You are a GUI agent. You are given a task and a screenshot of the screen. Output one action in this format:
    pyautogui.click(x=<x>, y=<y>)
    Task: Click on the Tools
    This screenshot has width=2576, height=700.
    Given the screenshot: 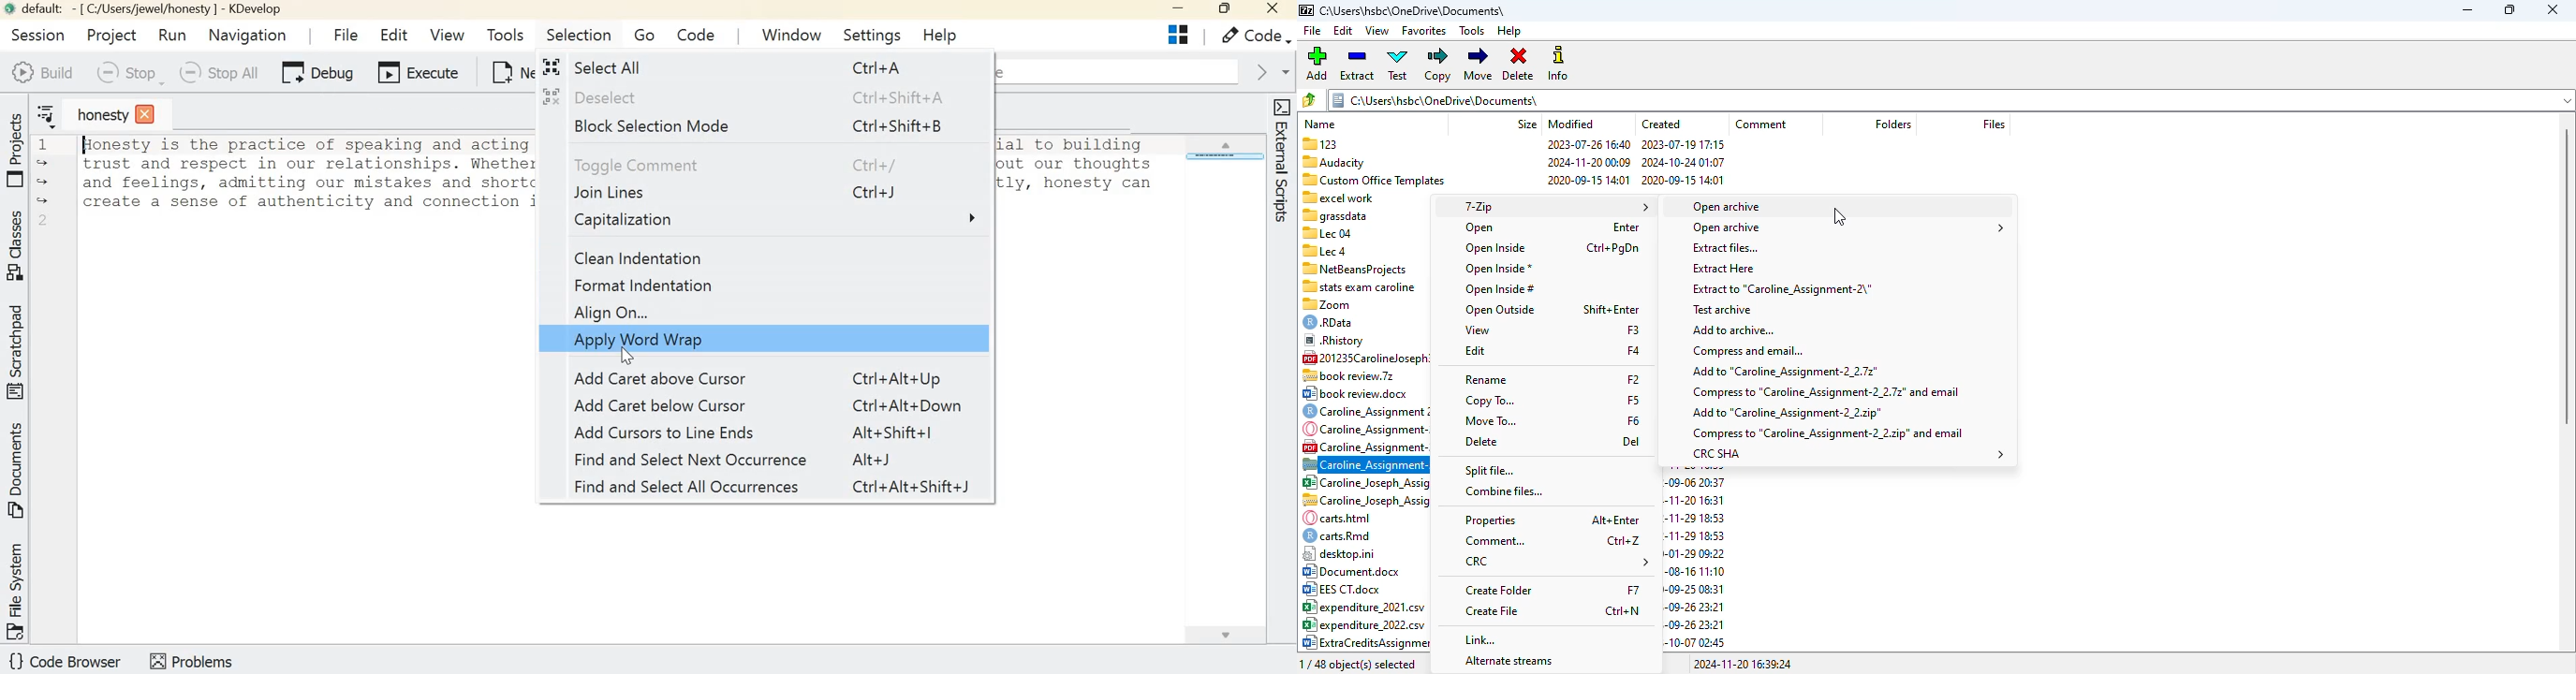 What is the action you would take?
    pyautogui.click(x=505, y=34)
    